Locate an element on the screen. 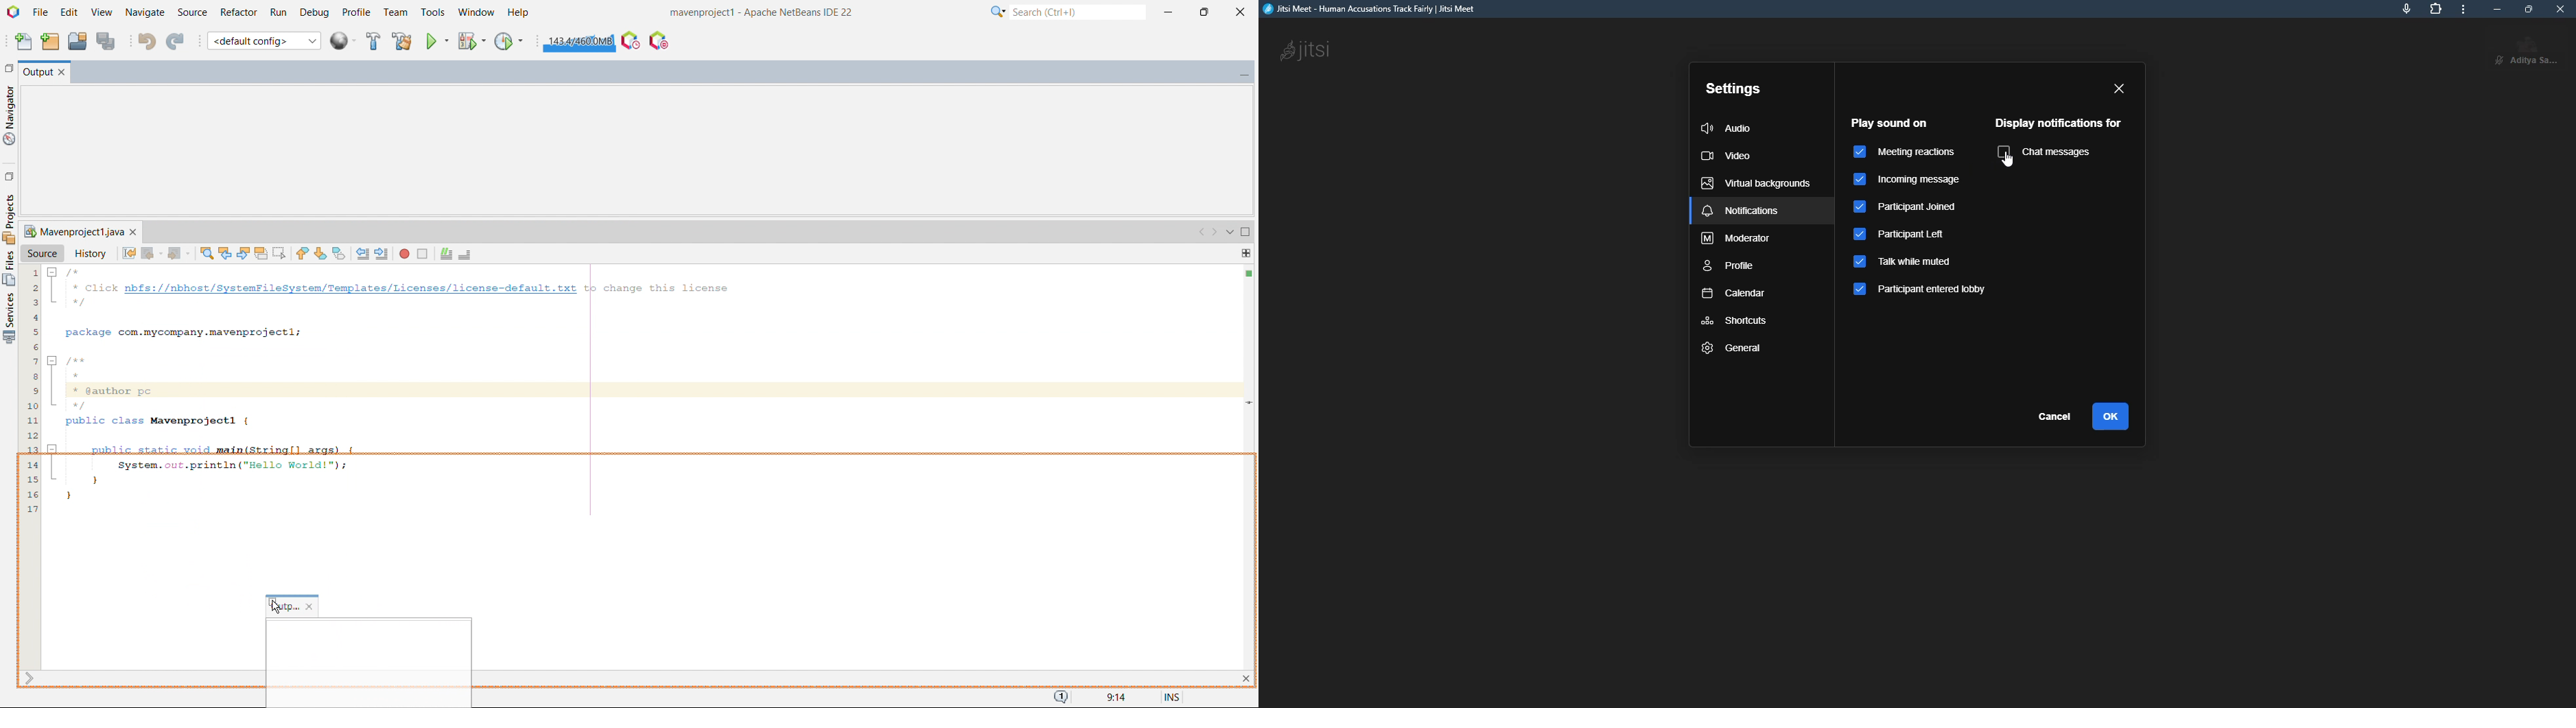 The height and width of the screenshot is (728, 2576). new project is located at coordinates (50, 41).